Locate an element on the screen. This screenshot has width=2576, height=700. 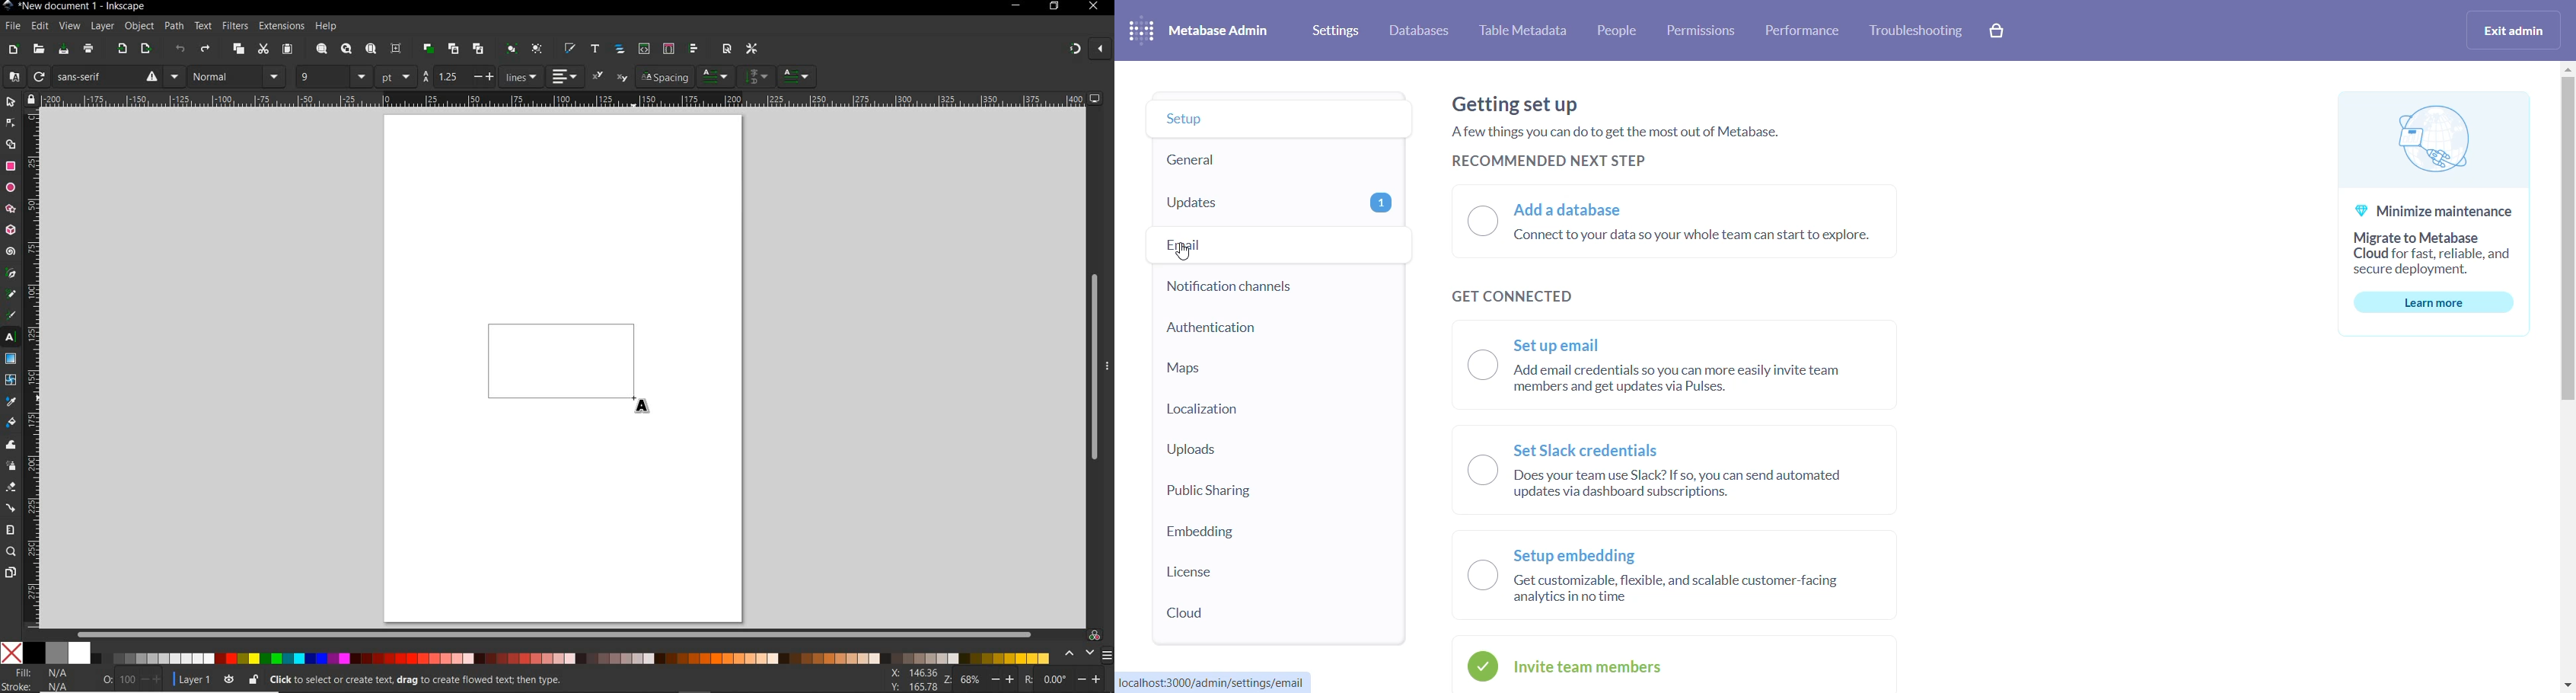
AA is located at coordinates (425, 77).